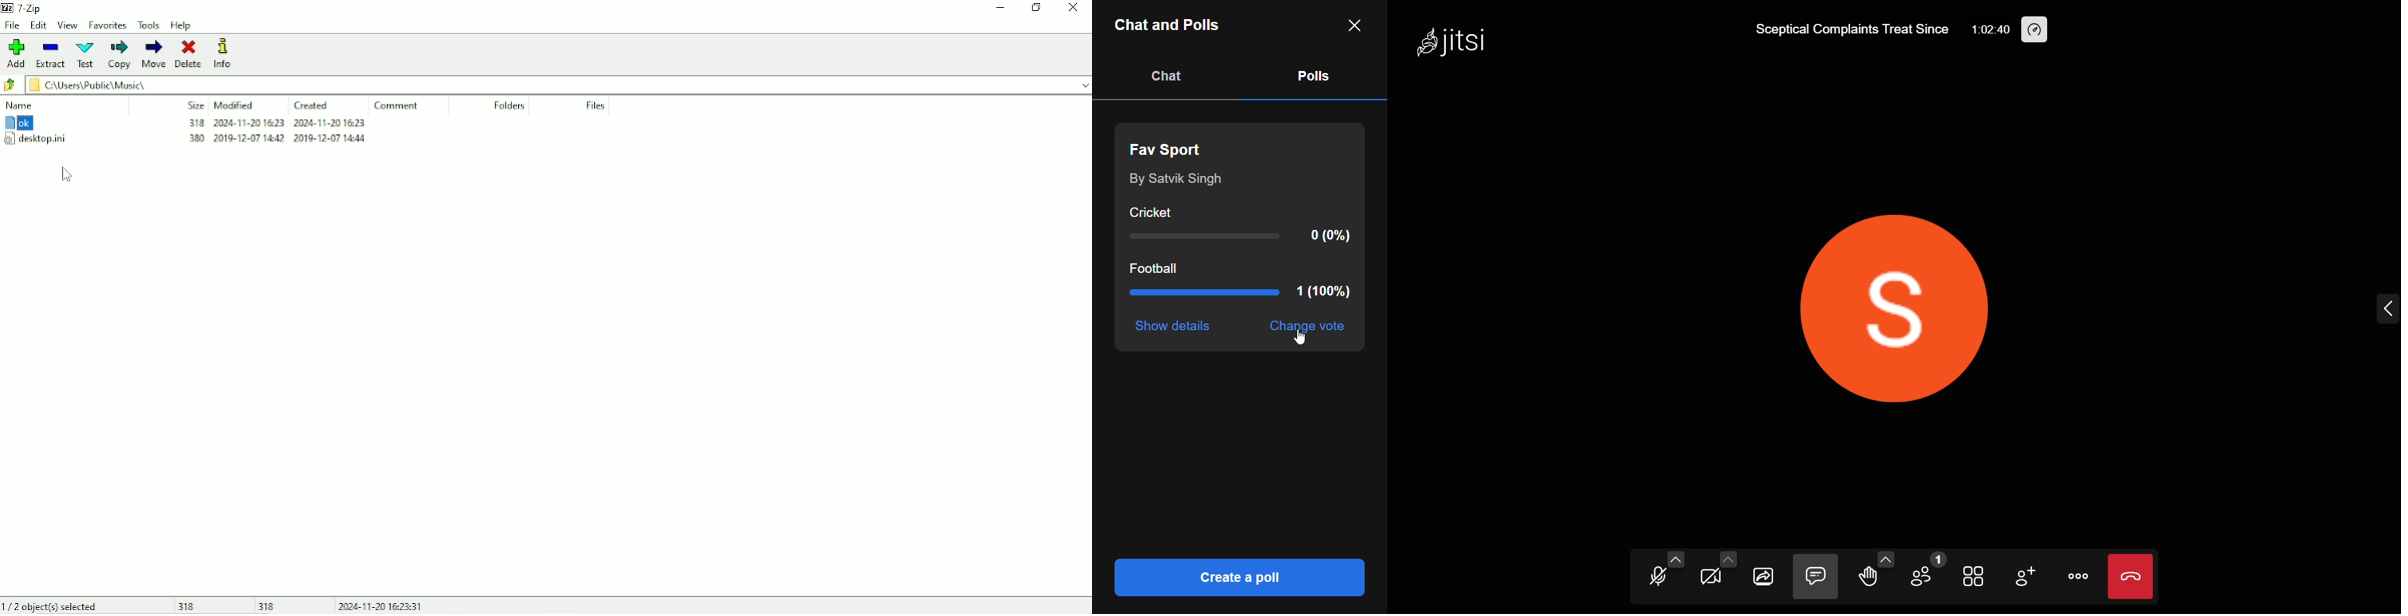  What do you see at coordinates (1183, 180) in the screenshot?
I see `By Satvik Singh` at bounding box center [1183, 180].